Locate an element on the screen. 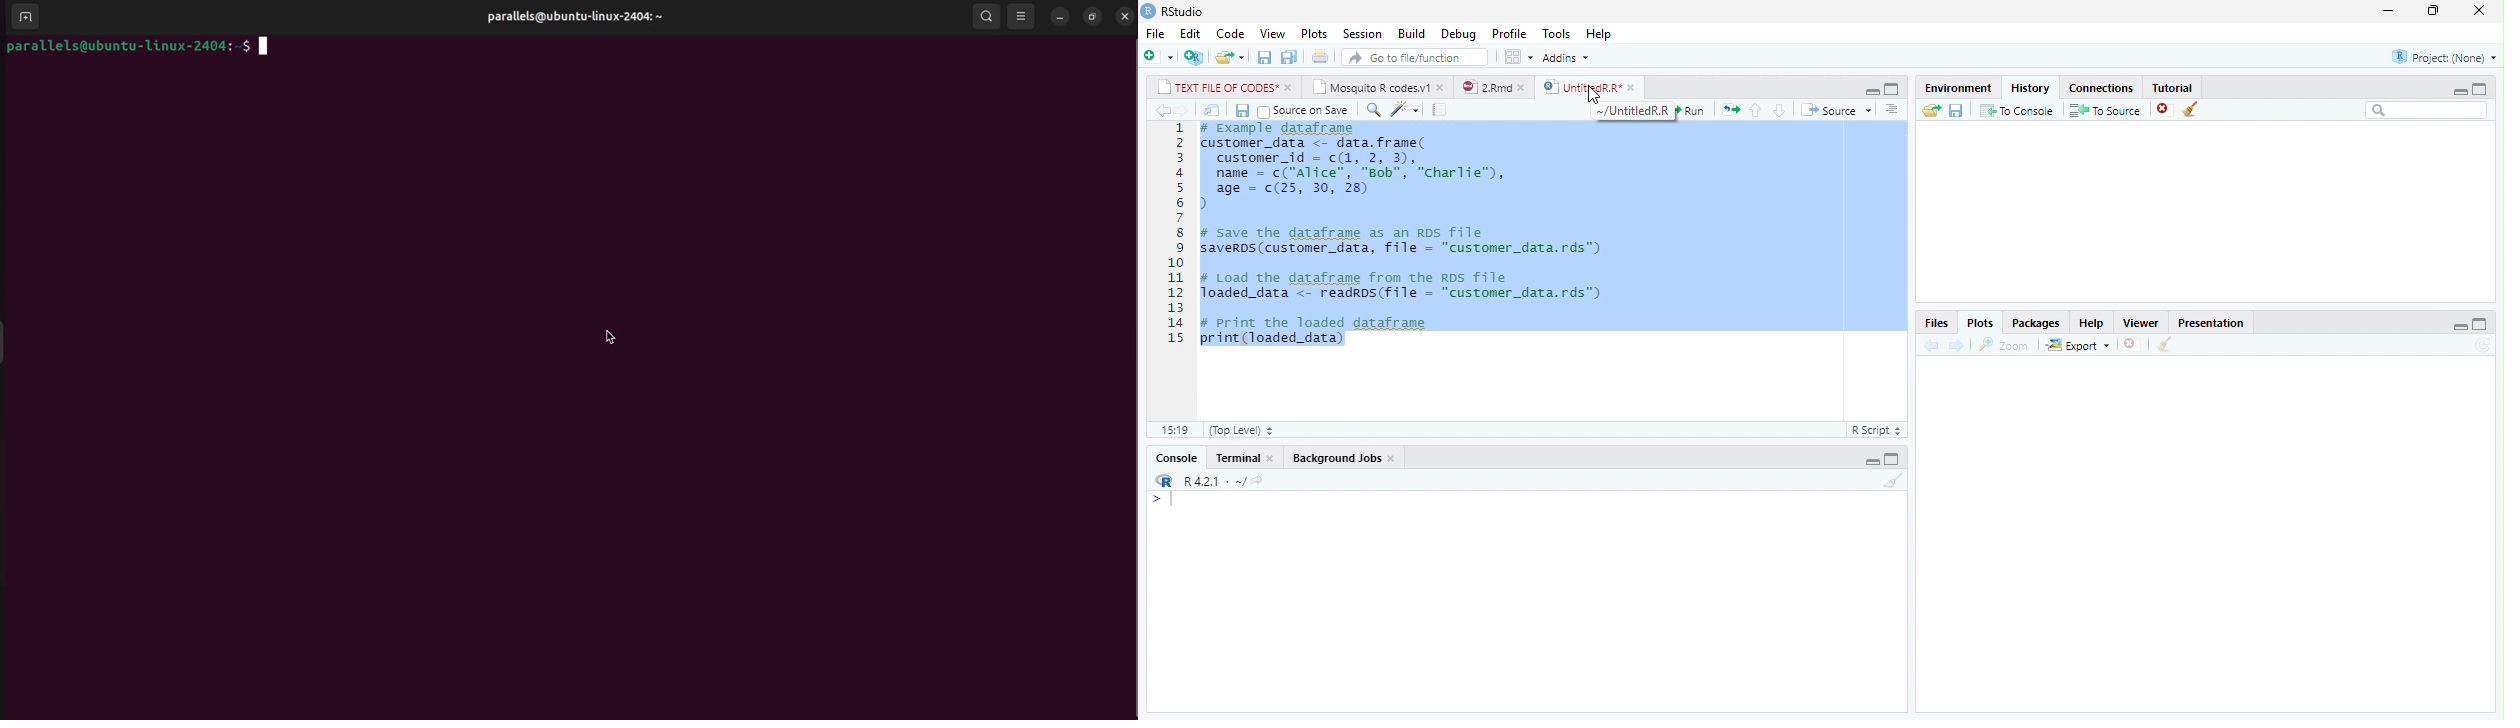 The image size is (2520, 728). search file is located at coordinates (1416, 57).